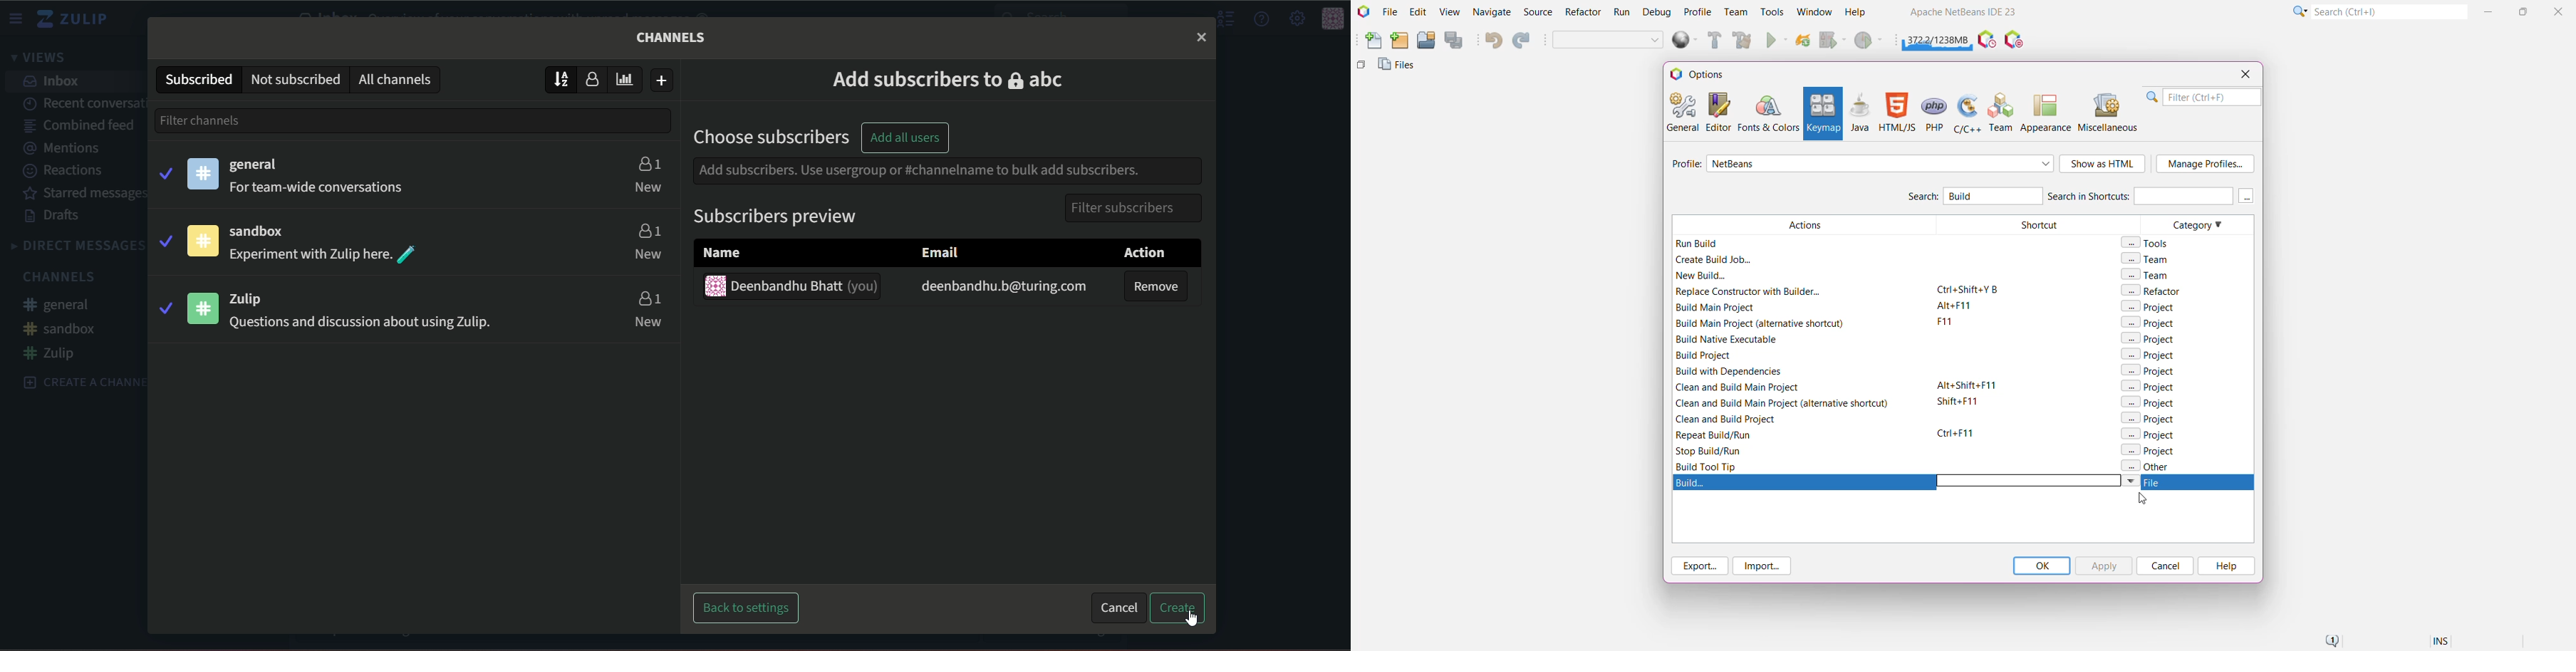 This screenshot has height=672, width=2576. What do you see at coordinates (86, 194) in the screenshot?
I see `starred messages` at bounding box center [86, 194].